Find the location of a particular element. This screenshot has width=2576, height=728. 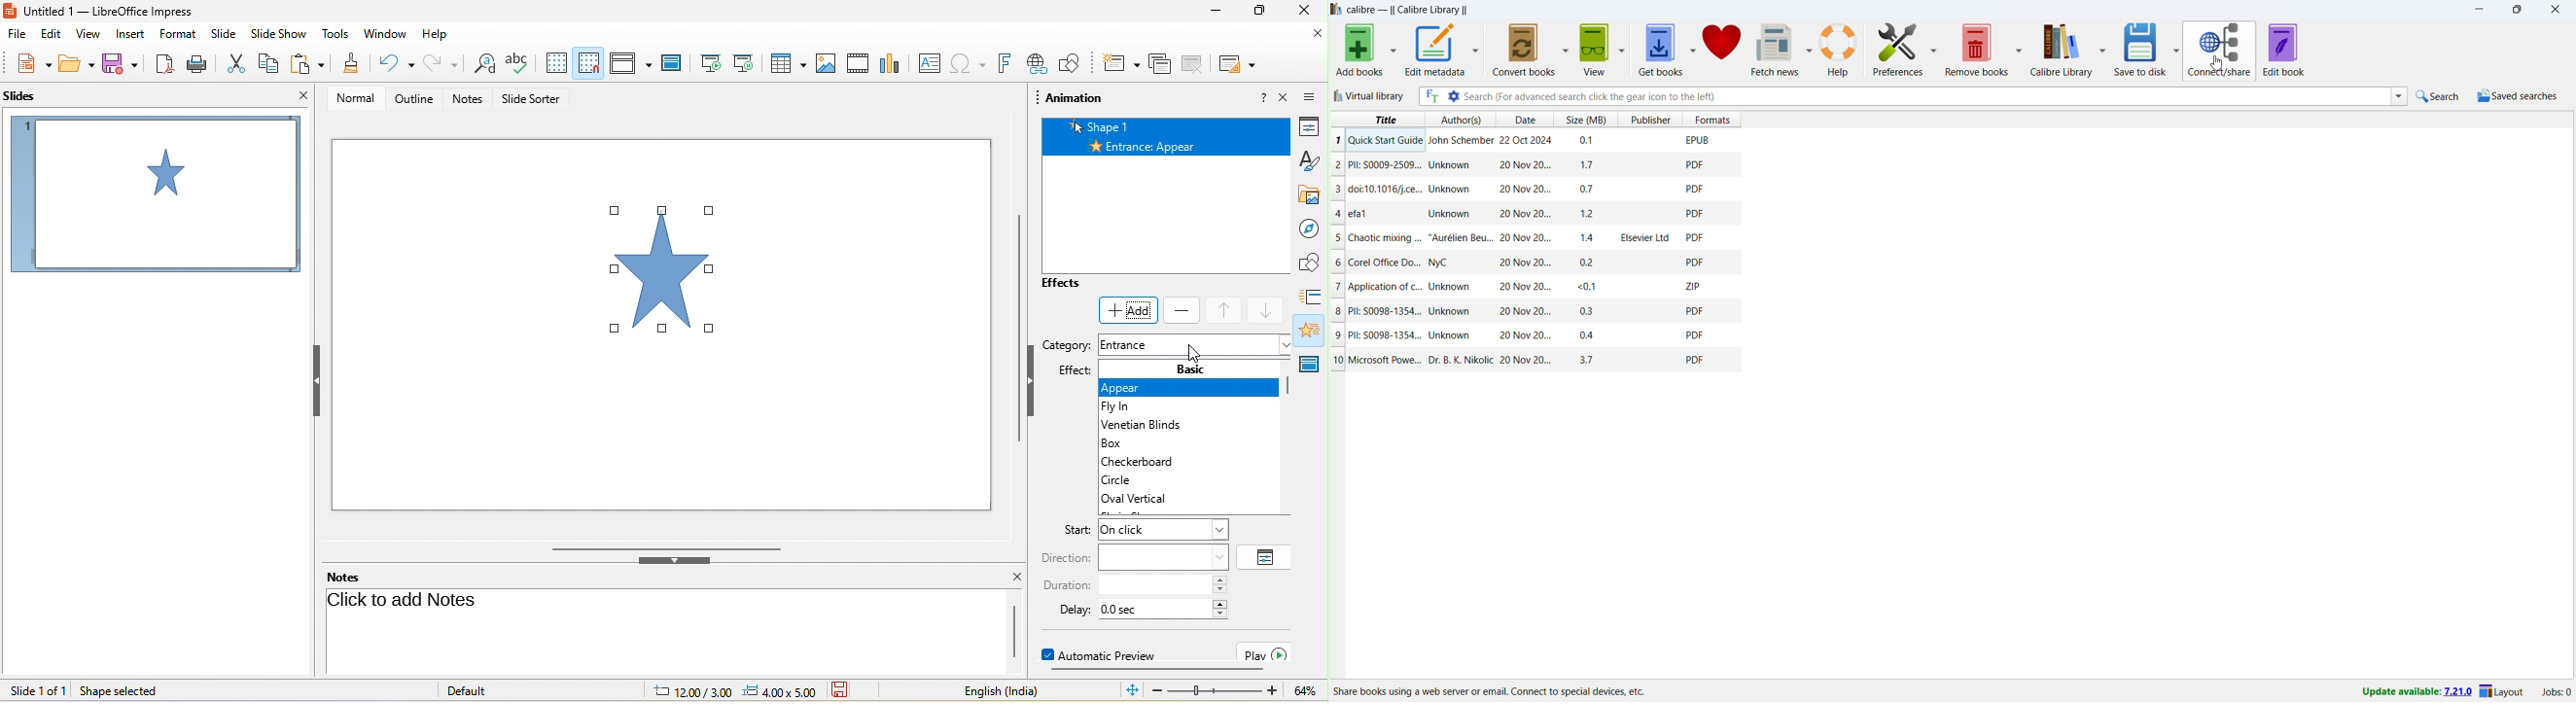

styles is located at coordinates (1313, 161).